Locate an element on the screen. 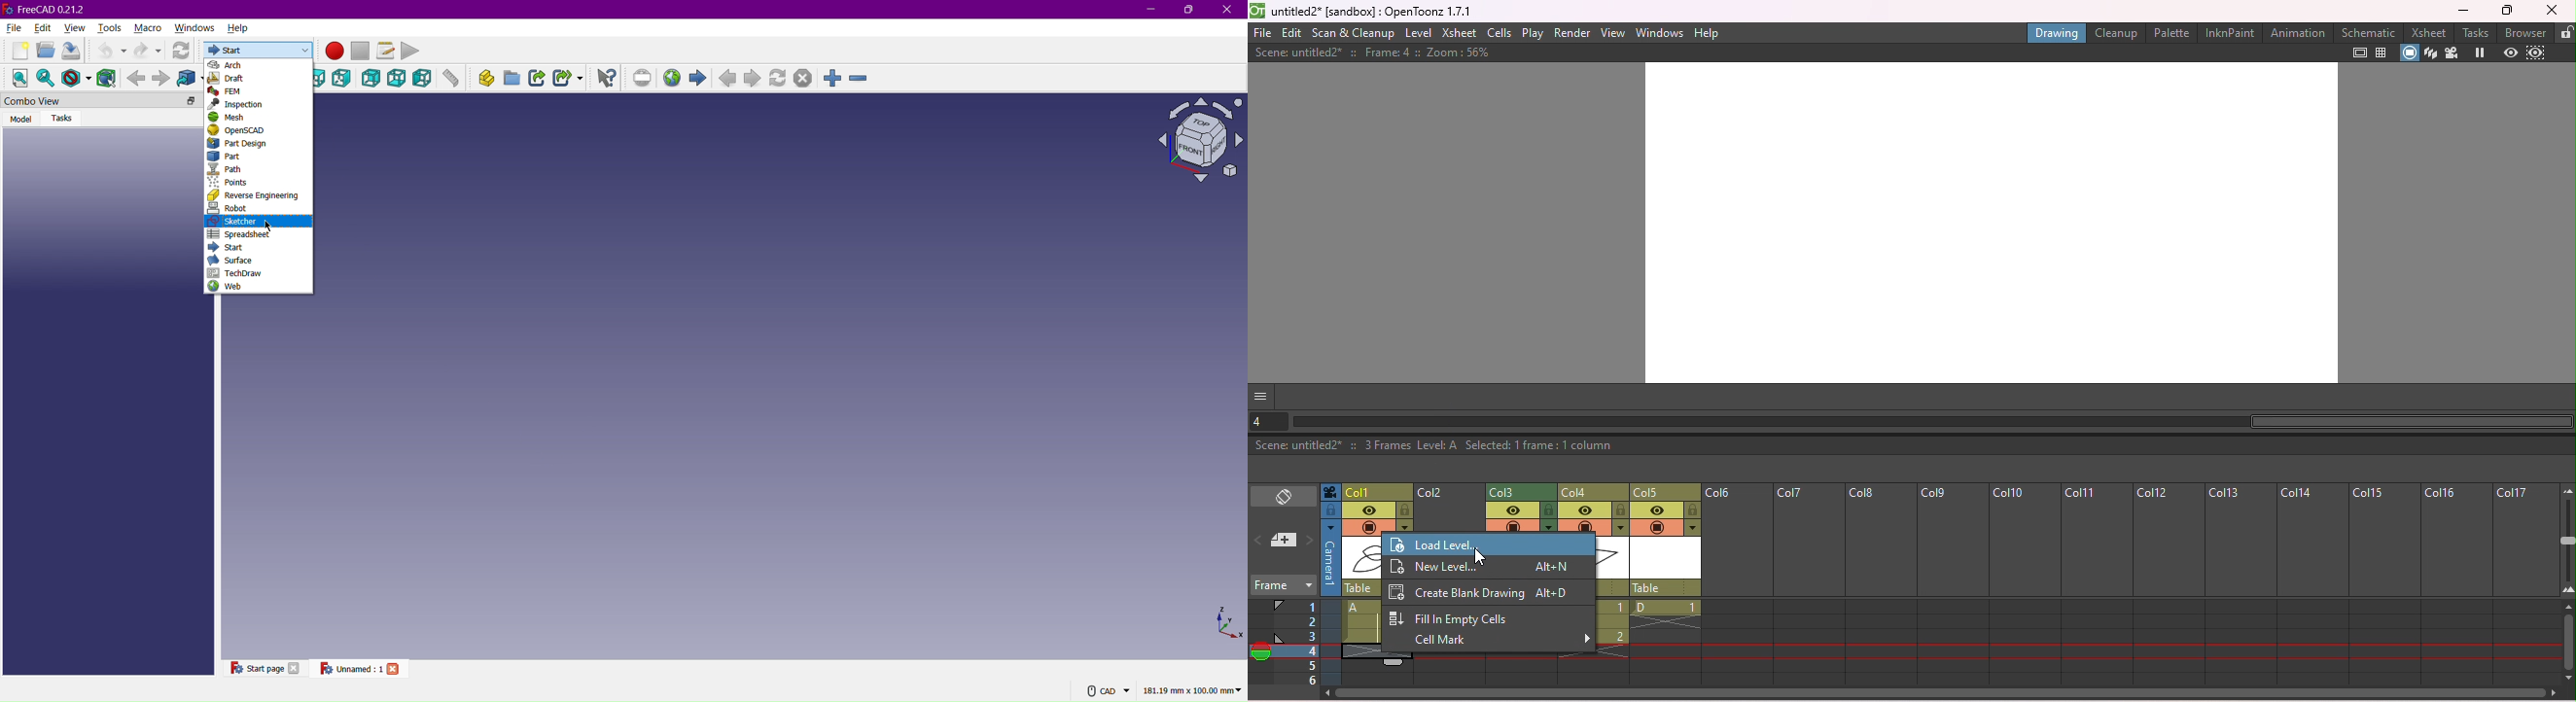 The image size is (2576, 728). Make a link is located at coordinates (536, 77).